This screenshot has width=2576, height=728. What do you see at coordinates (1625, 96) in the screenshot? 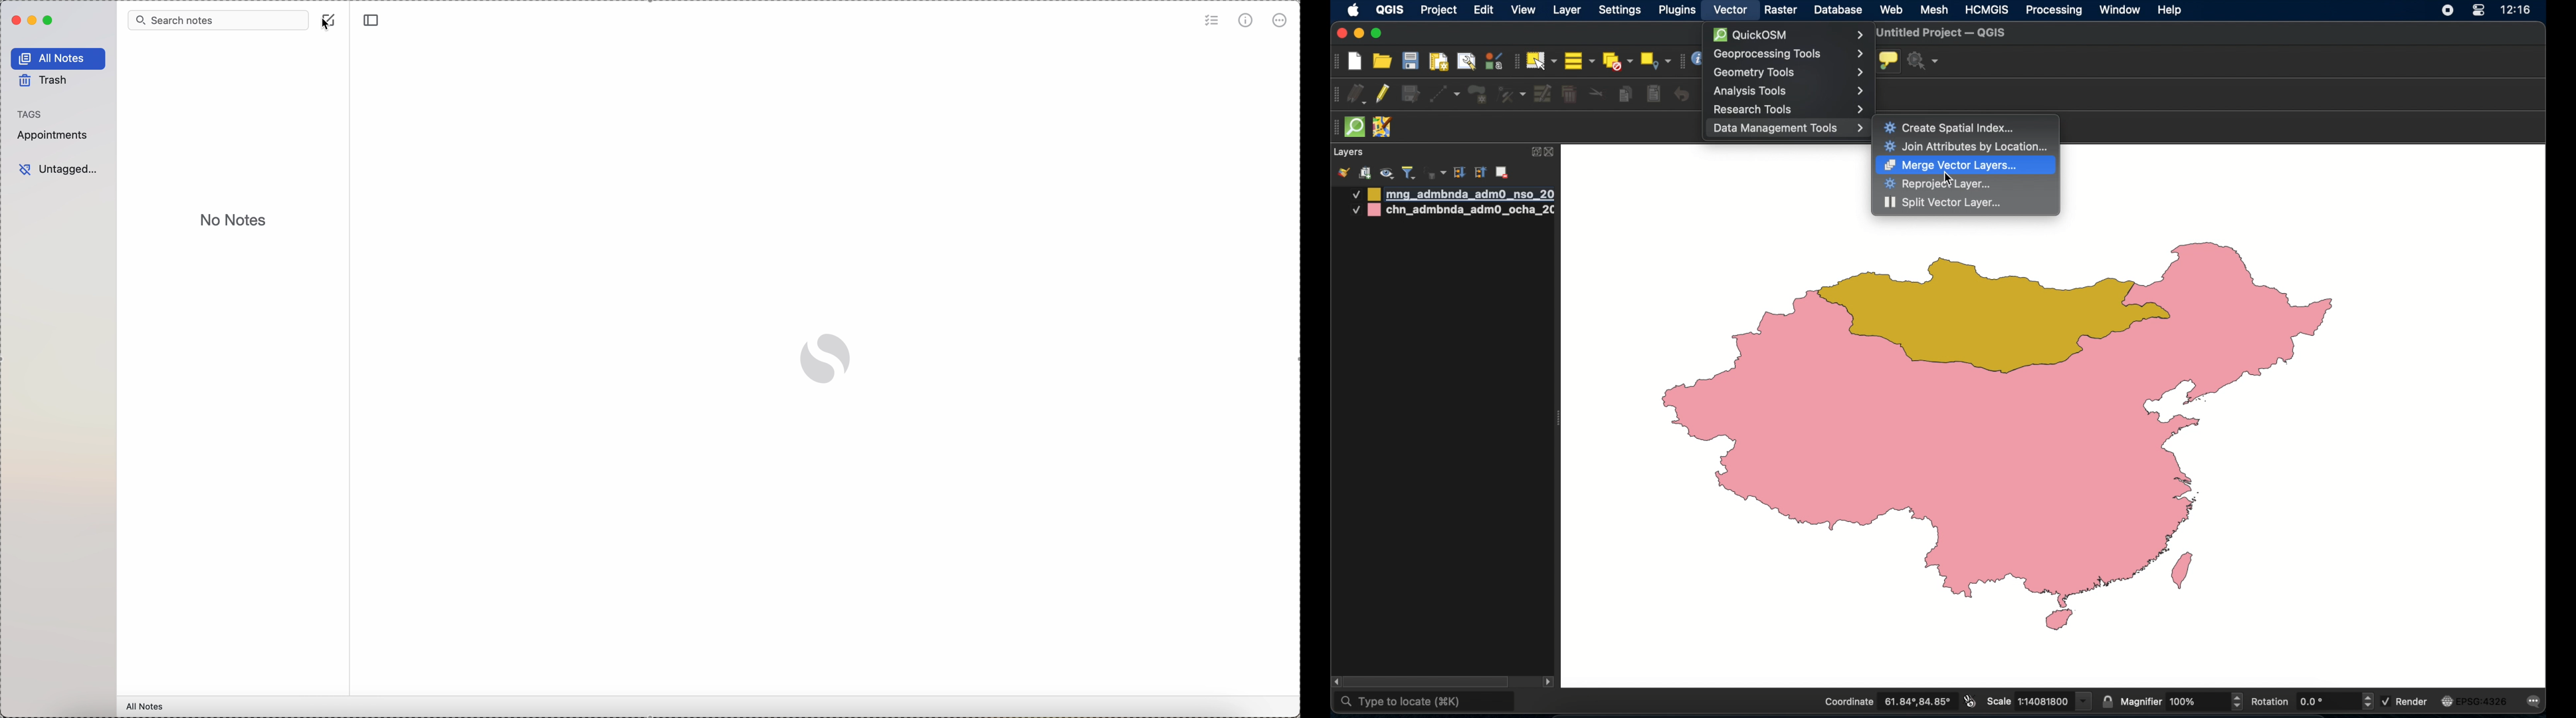
I see `copy features` at bounding box center [1625, 96].